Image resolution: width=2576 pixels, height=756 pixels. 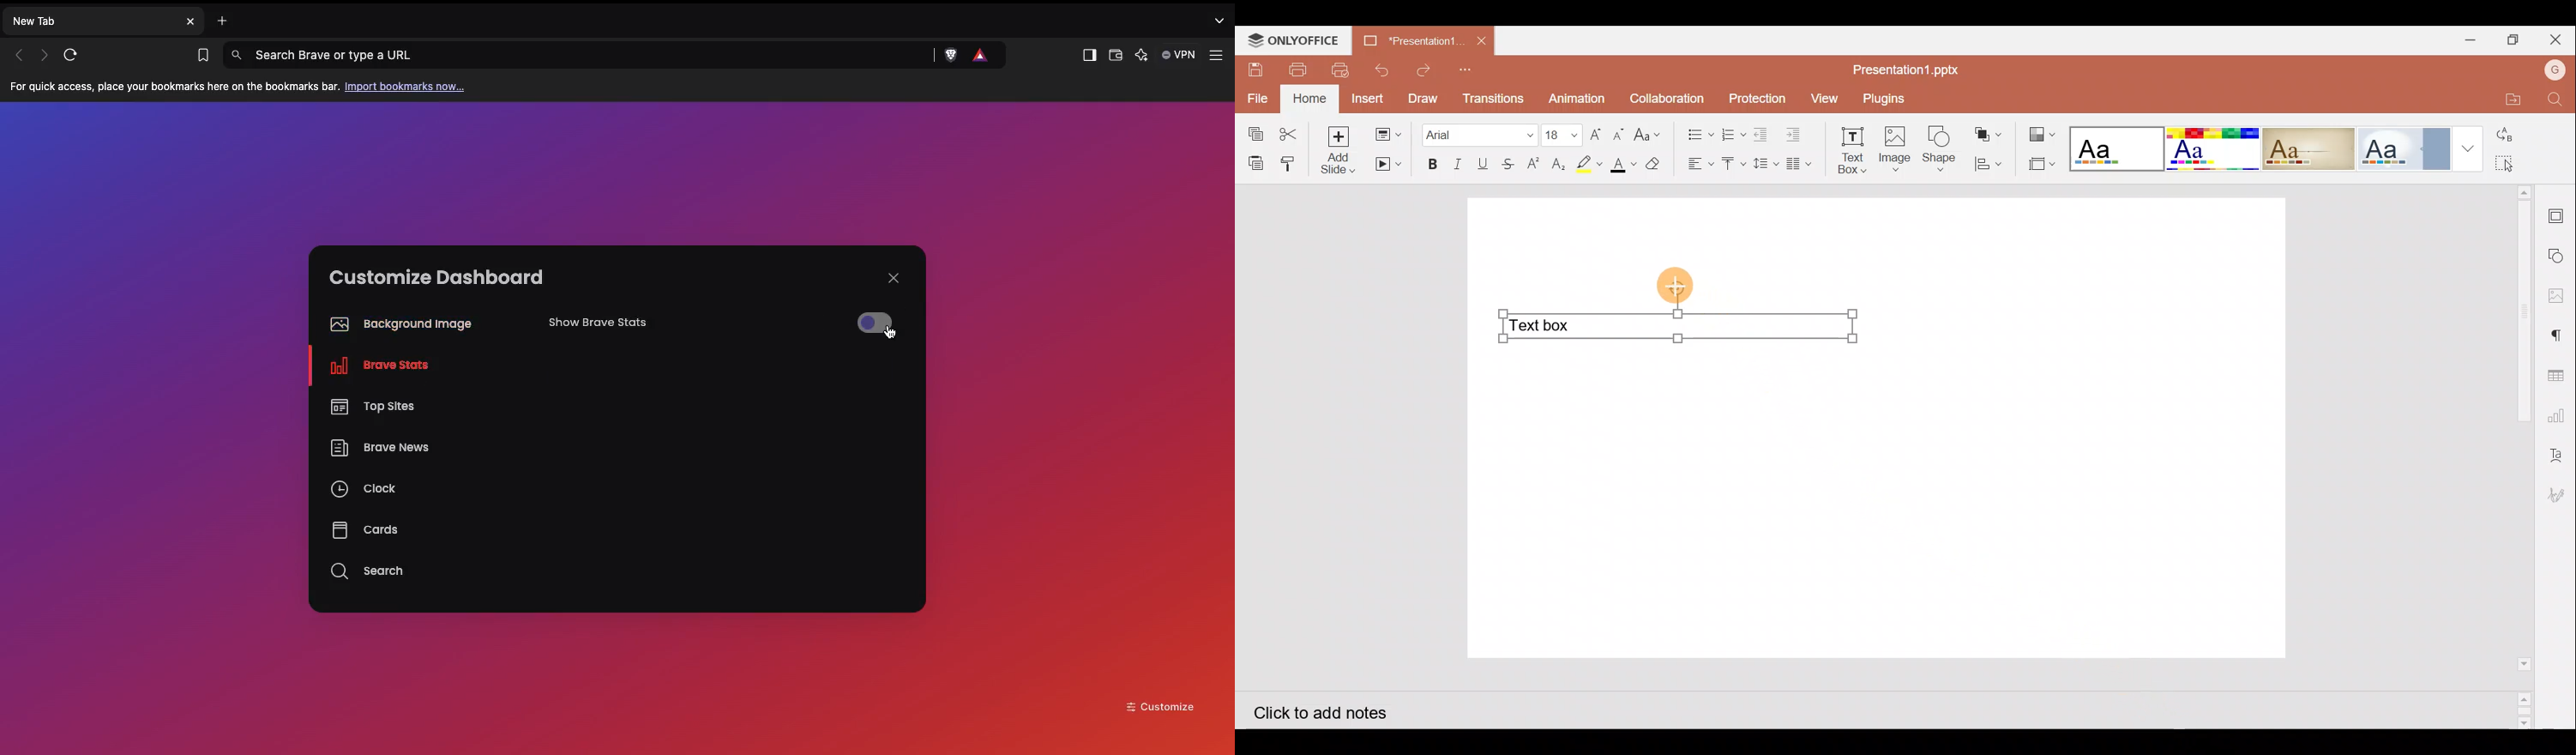 I want to click on Brave news, so click(x=378, y=450).